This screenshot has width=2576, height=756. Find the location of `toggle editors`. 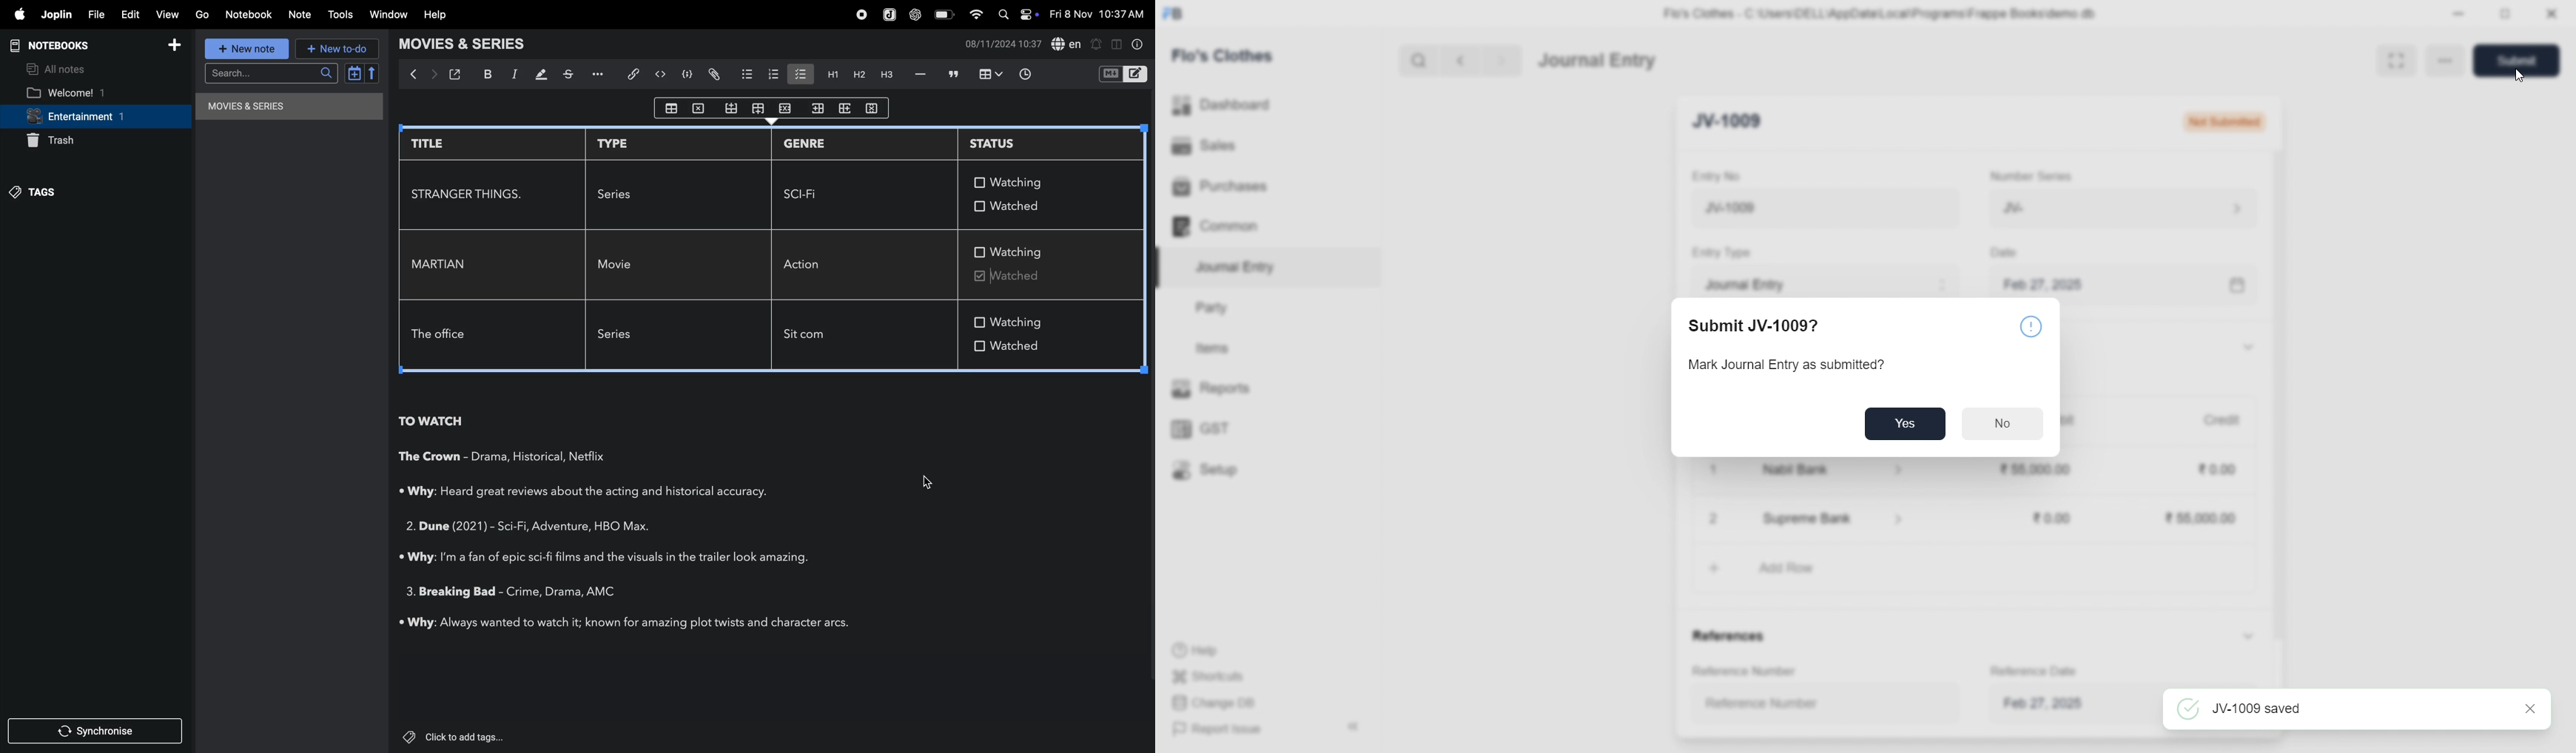

toggle editors is located at coordinates (1124, 72).